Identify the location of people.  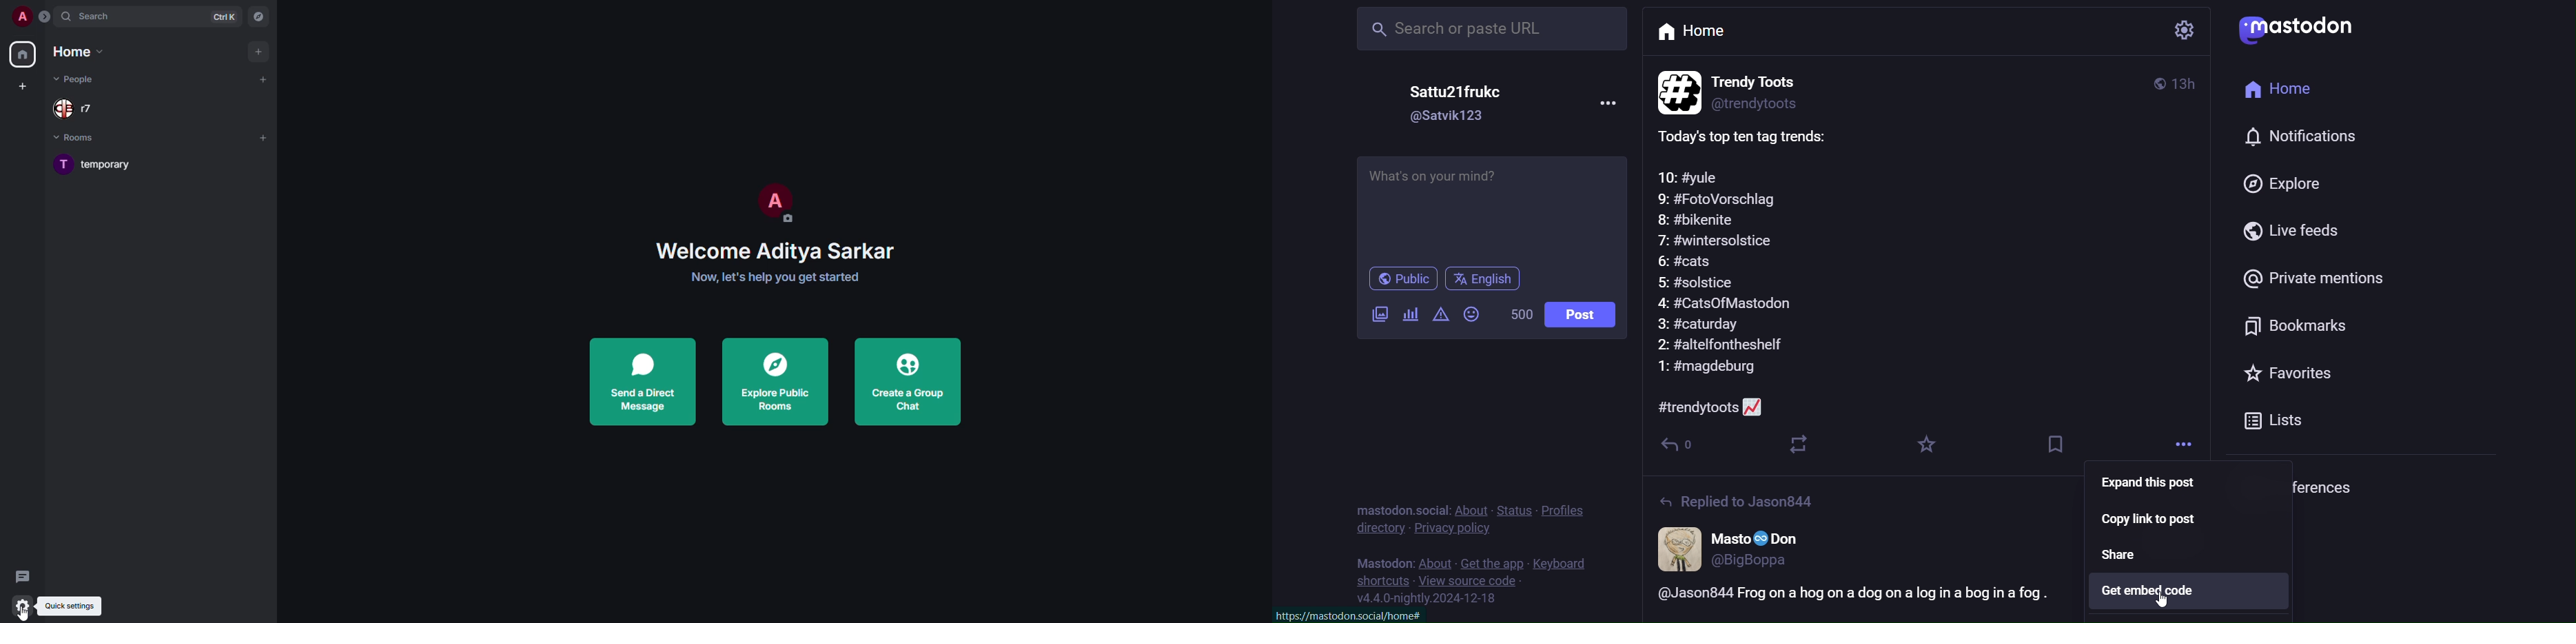
(77, 110).